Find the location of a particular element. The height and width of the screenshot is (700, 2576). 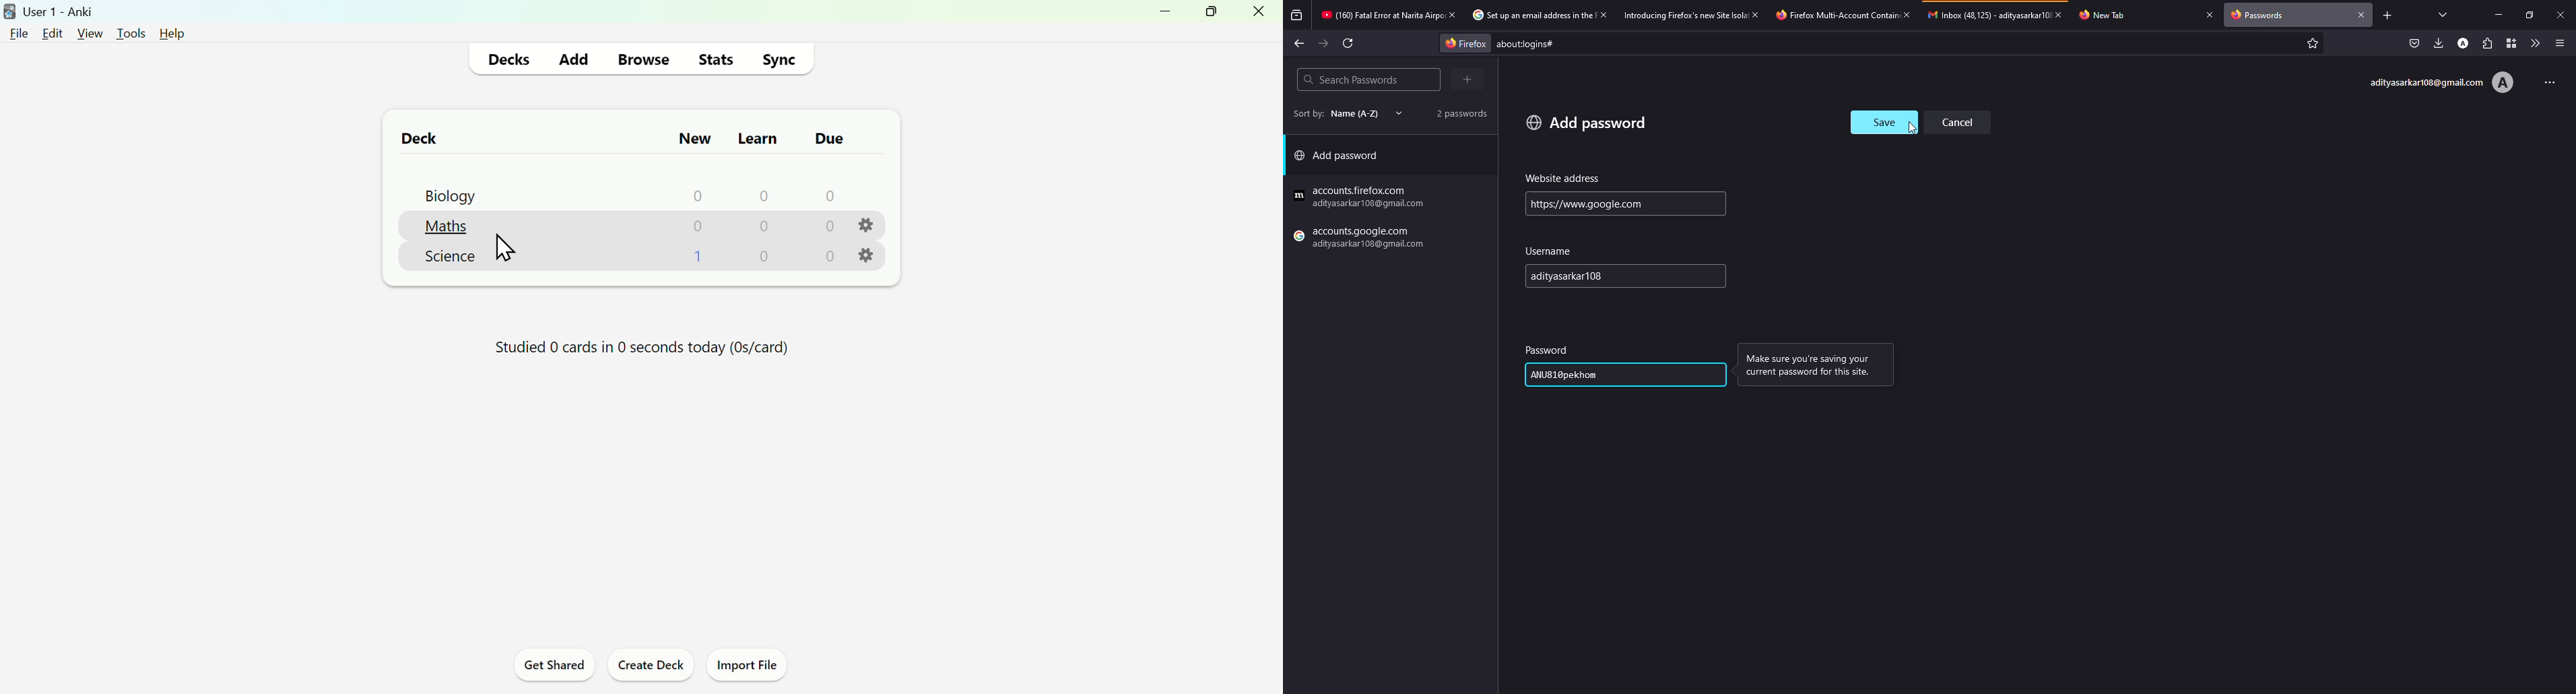

view recent is located at coordinates (1298, 15).